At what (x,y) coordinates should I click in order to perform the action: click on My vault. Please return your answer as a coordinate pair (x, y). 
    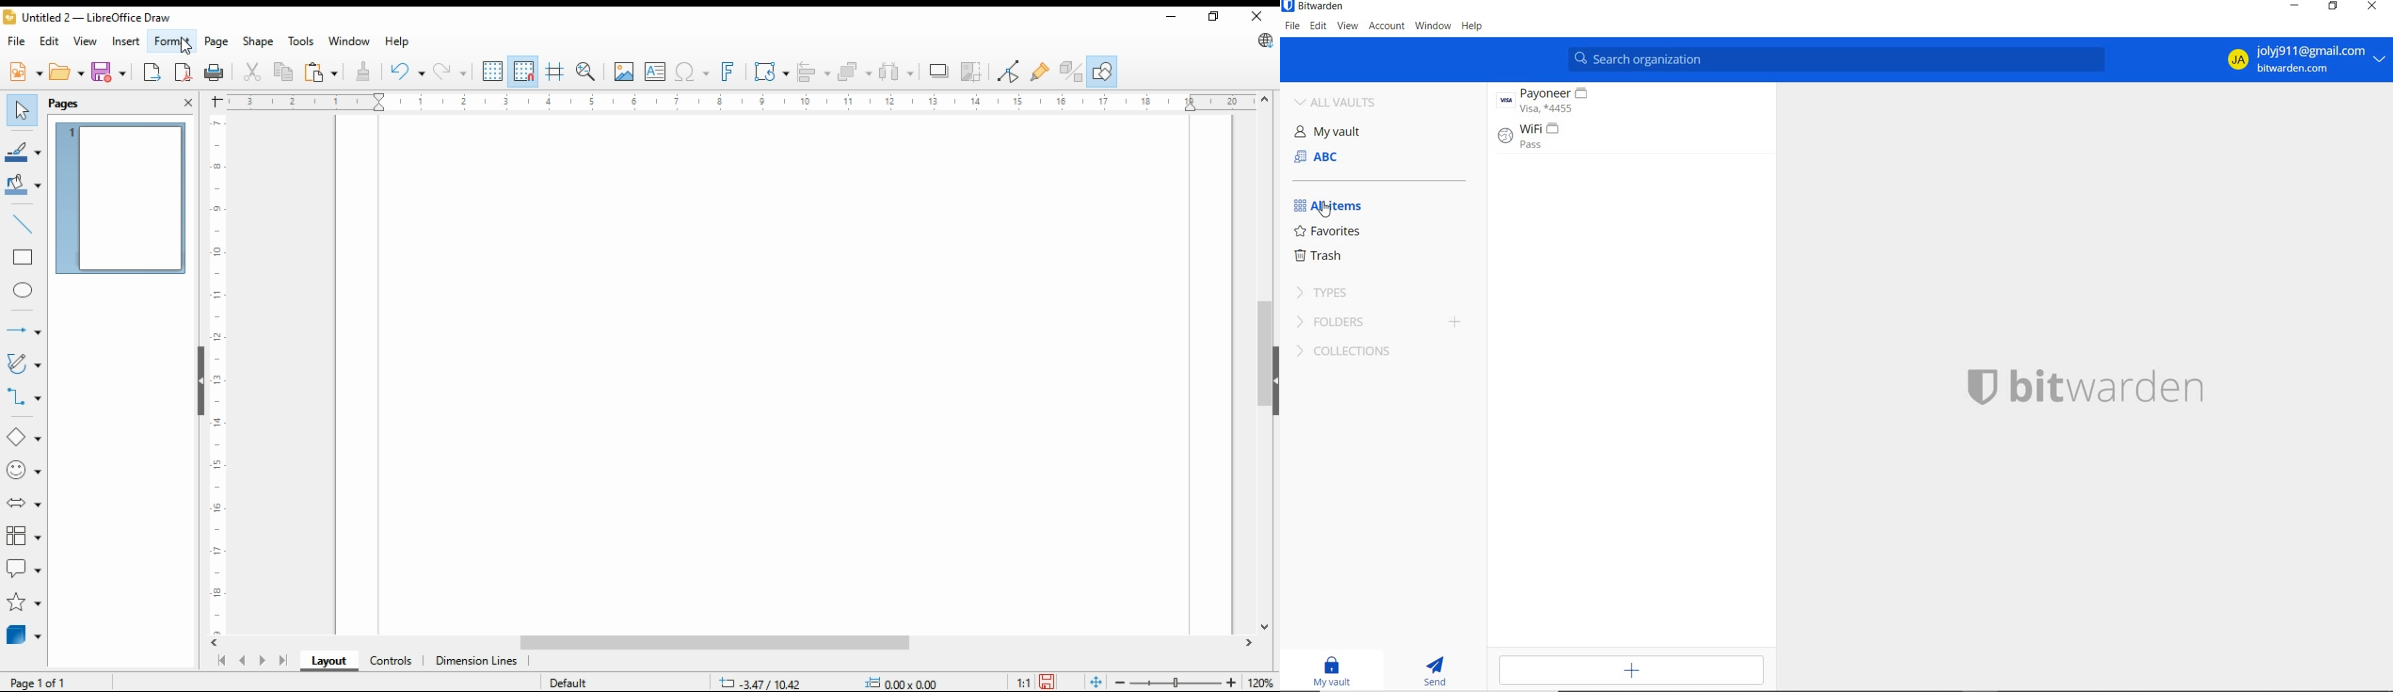
    Looking at the image, I should click on (1339, 131).